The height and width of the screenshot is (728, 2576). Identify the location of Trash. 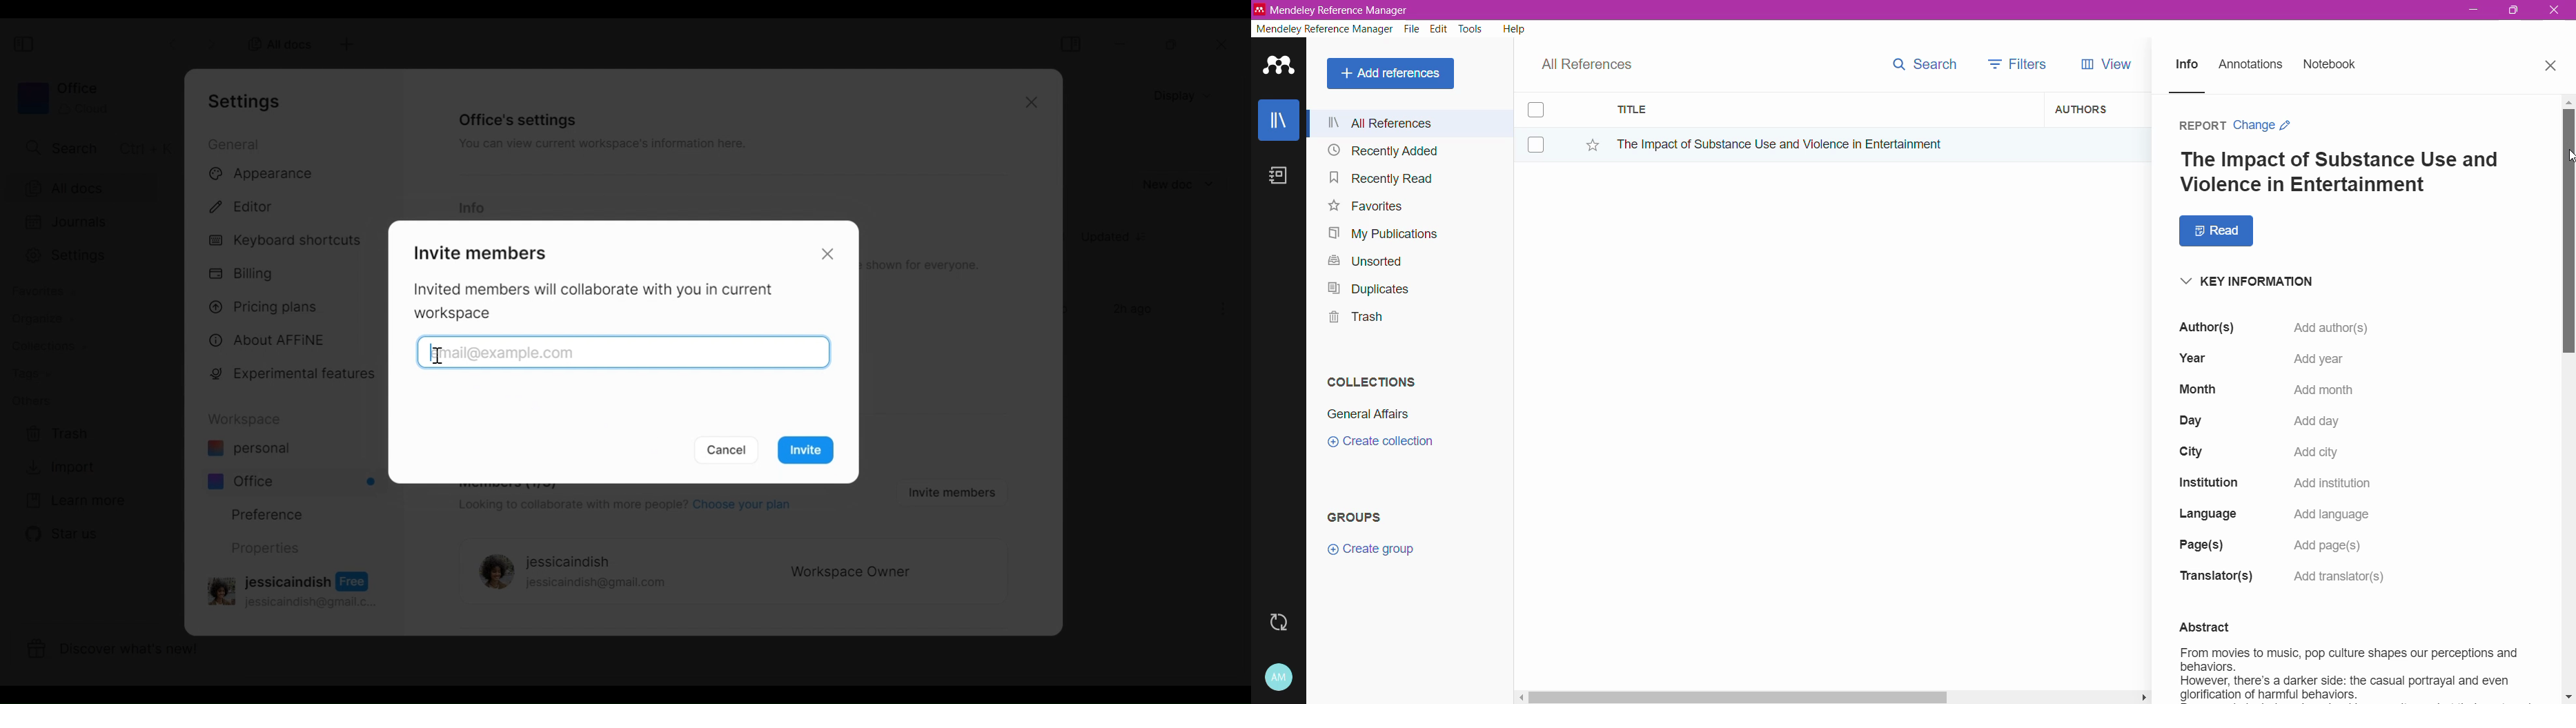
(1352, 319).